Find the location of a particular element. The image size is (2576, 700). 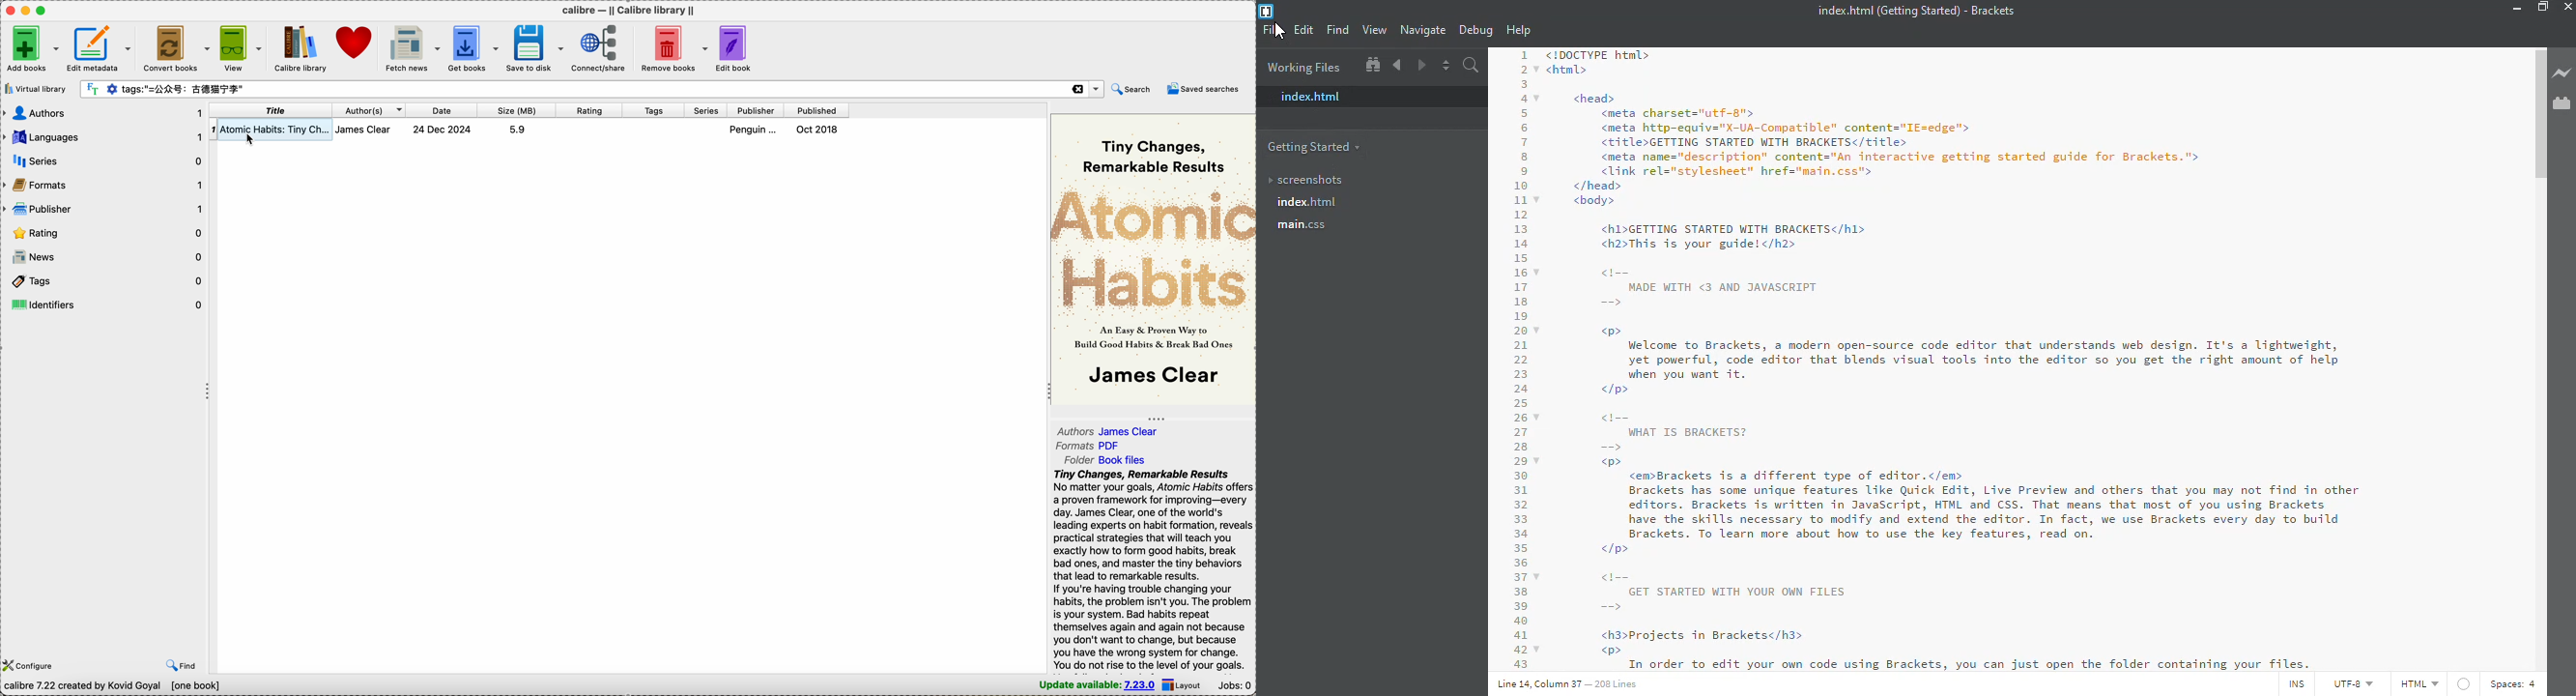

no linter available is located at coordinates (2465, 684).